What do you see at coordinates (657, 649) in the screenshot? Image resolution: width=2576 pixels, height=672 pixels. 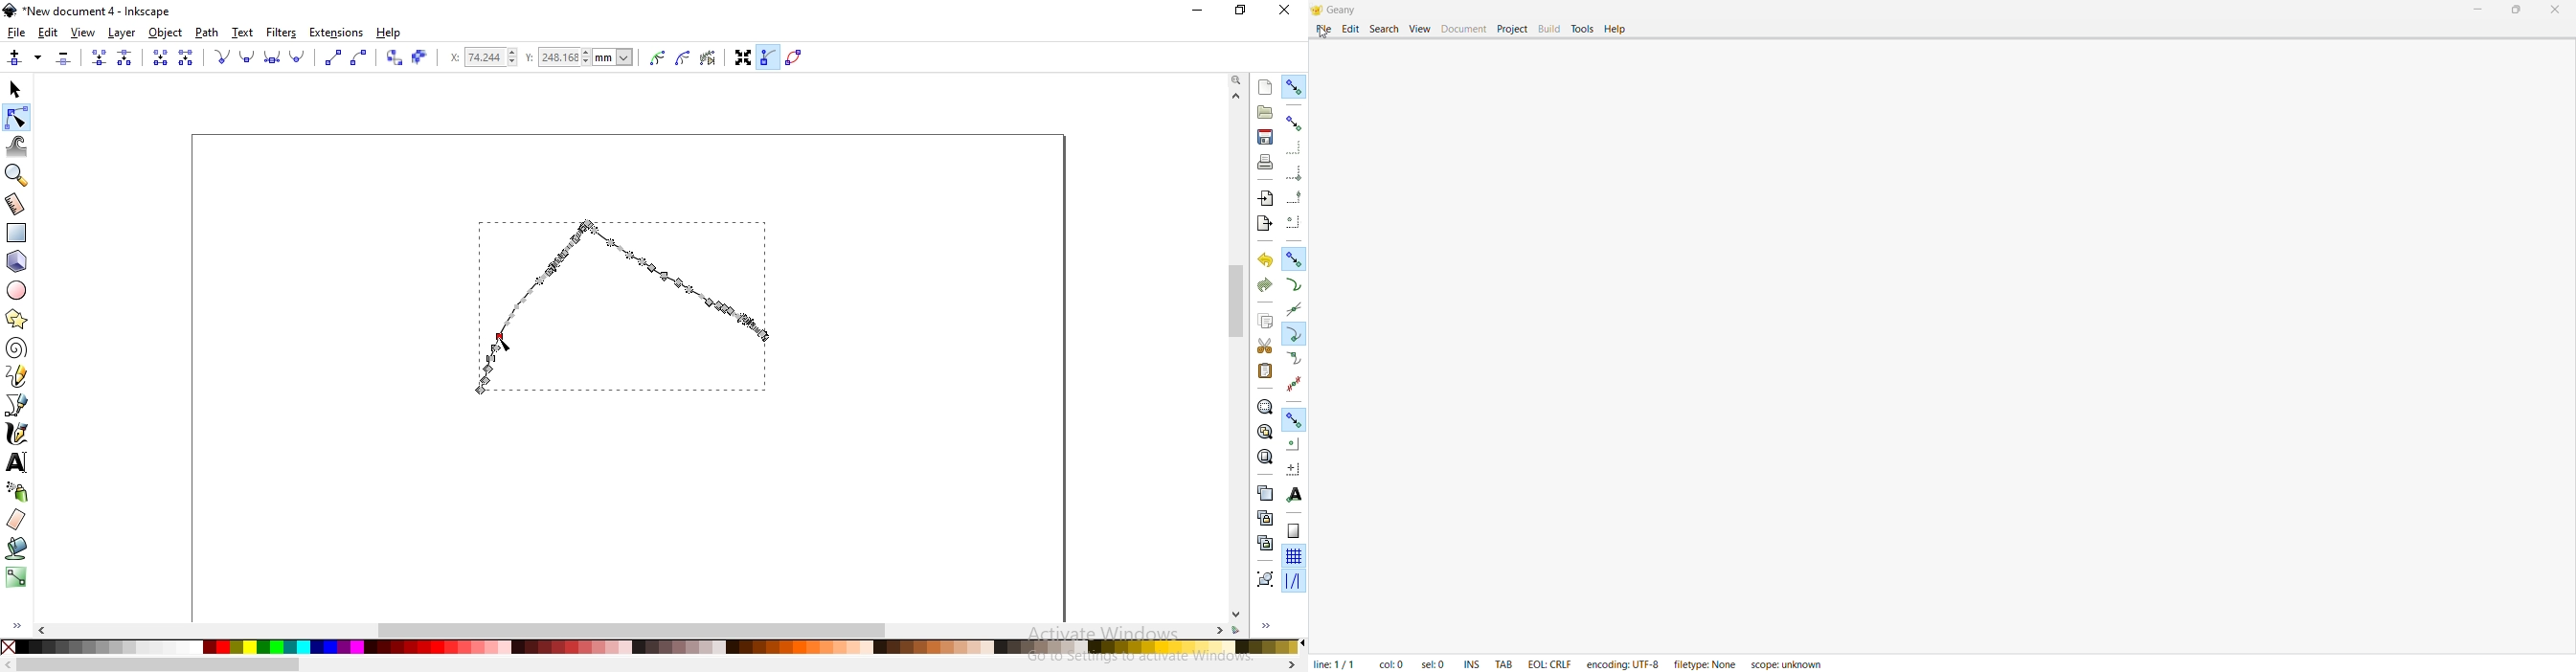 I see `color` at bounding box center [657, 649].